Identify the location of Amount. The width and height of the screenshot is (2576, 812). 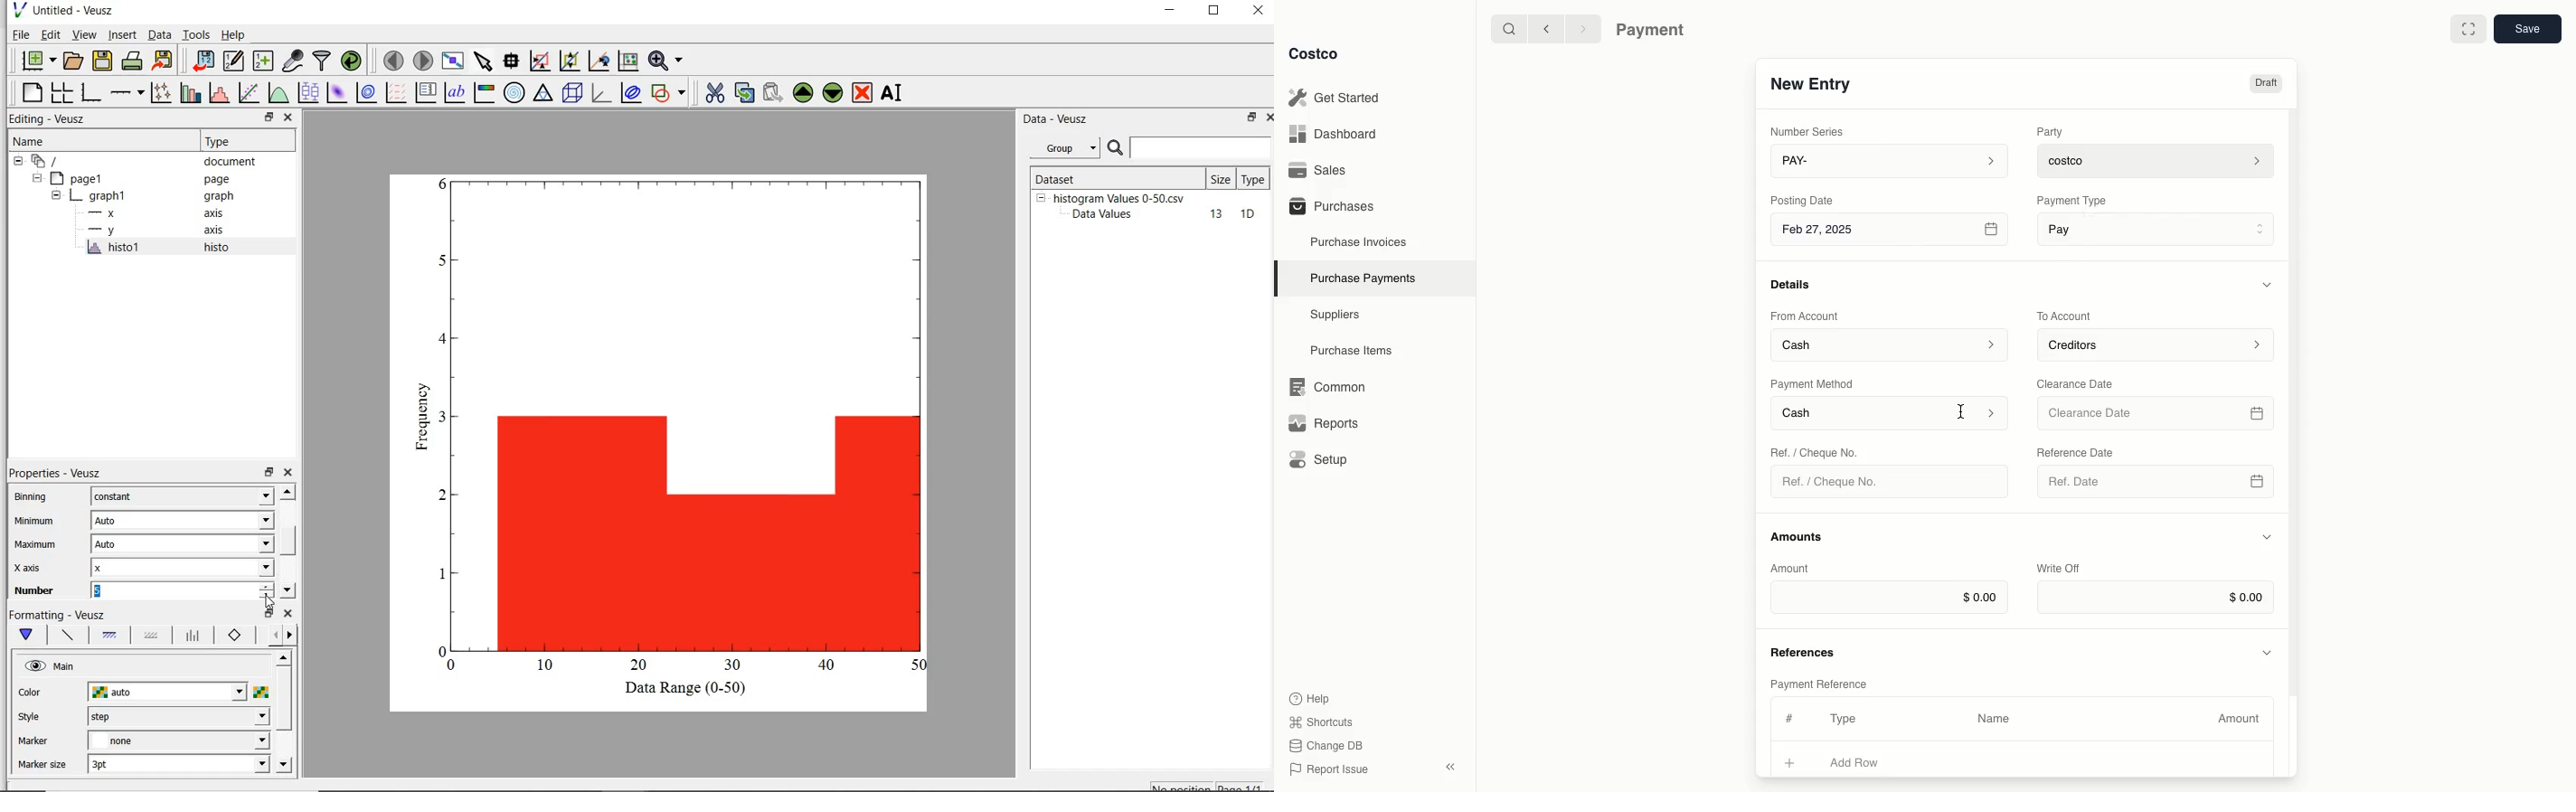
(1793, 568).